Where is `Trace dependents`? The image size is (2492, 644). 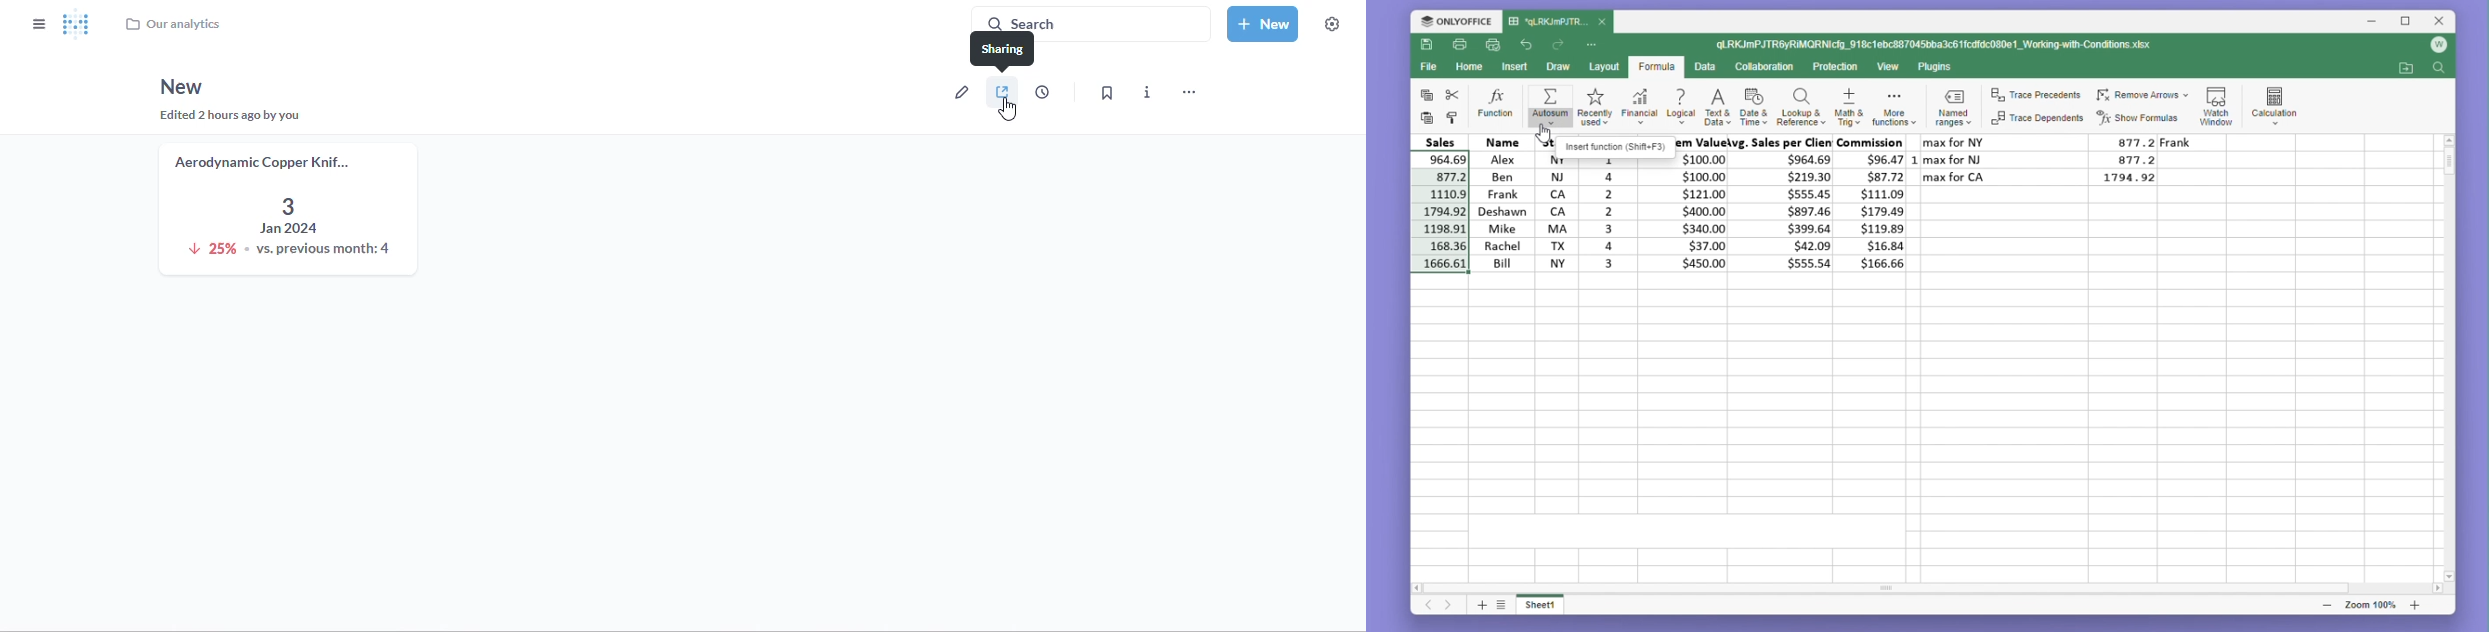 Trace dependents is located at coordinates (2038, 118).